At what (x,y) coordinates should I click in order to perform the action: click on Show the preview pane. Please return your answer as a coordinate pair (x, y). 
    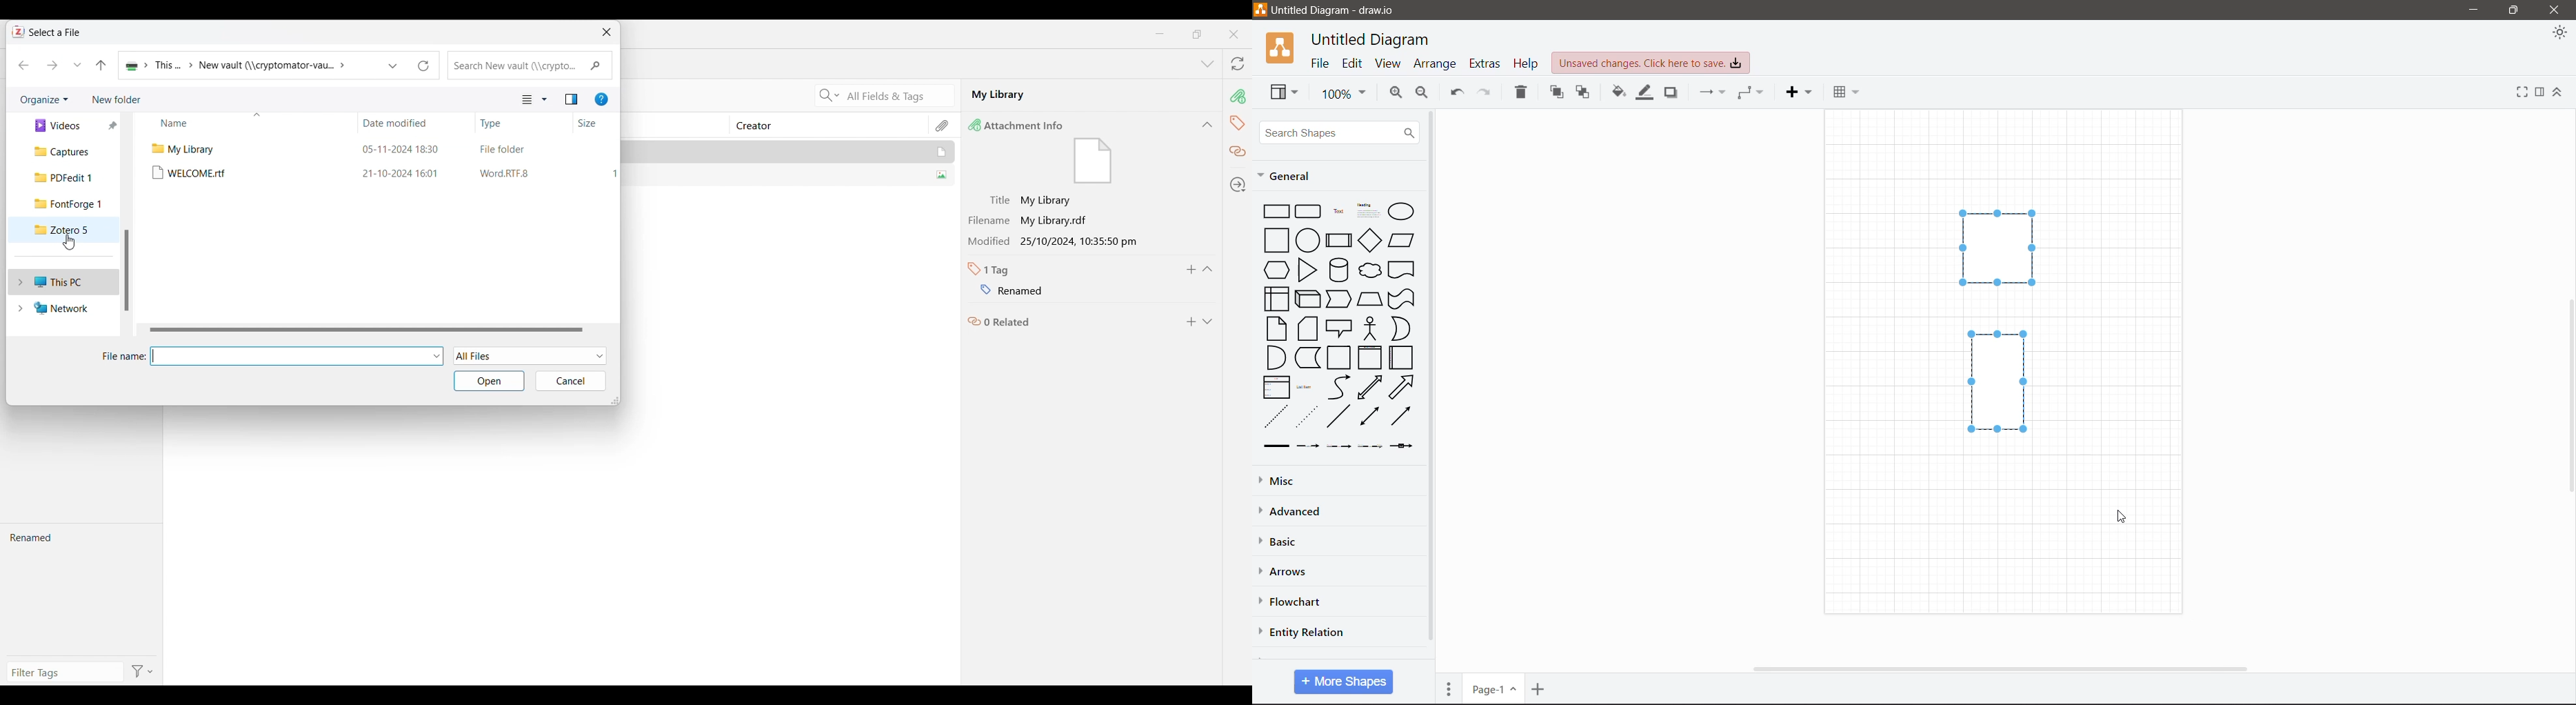
    Looking at the image, I should click on (572, 99).